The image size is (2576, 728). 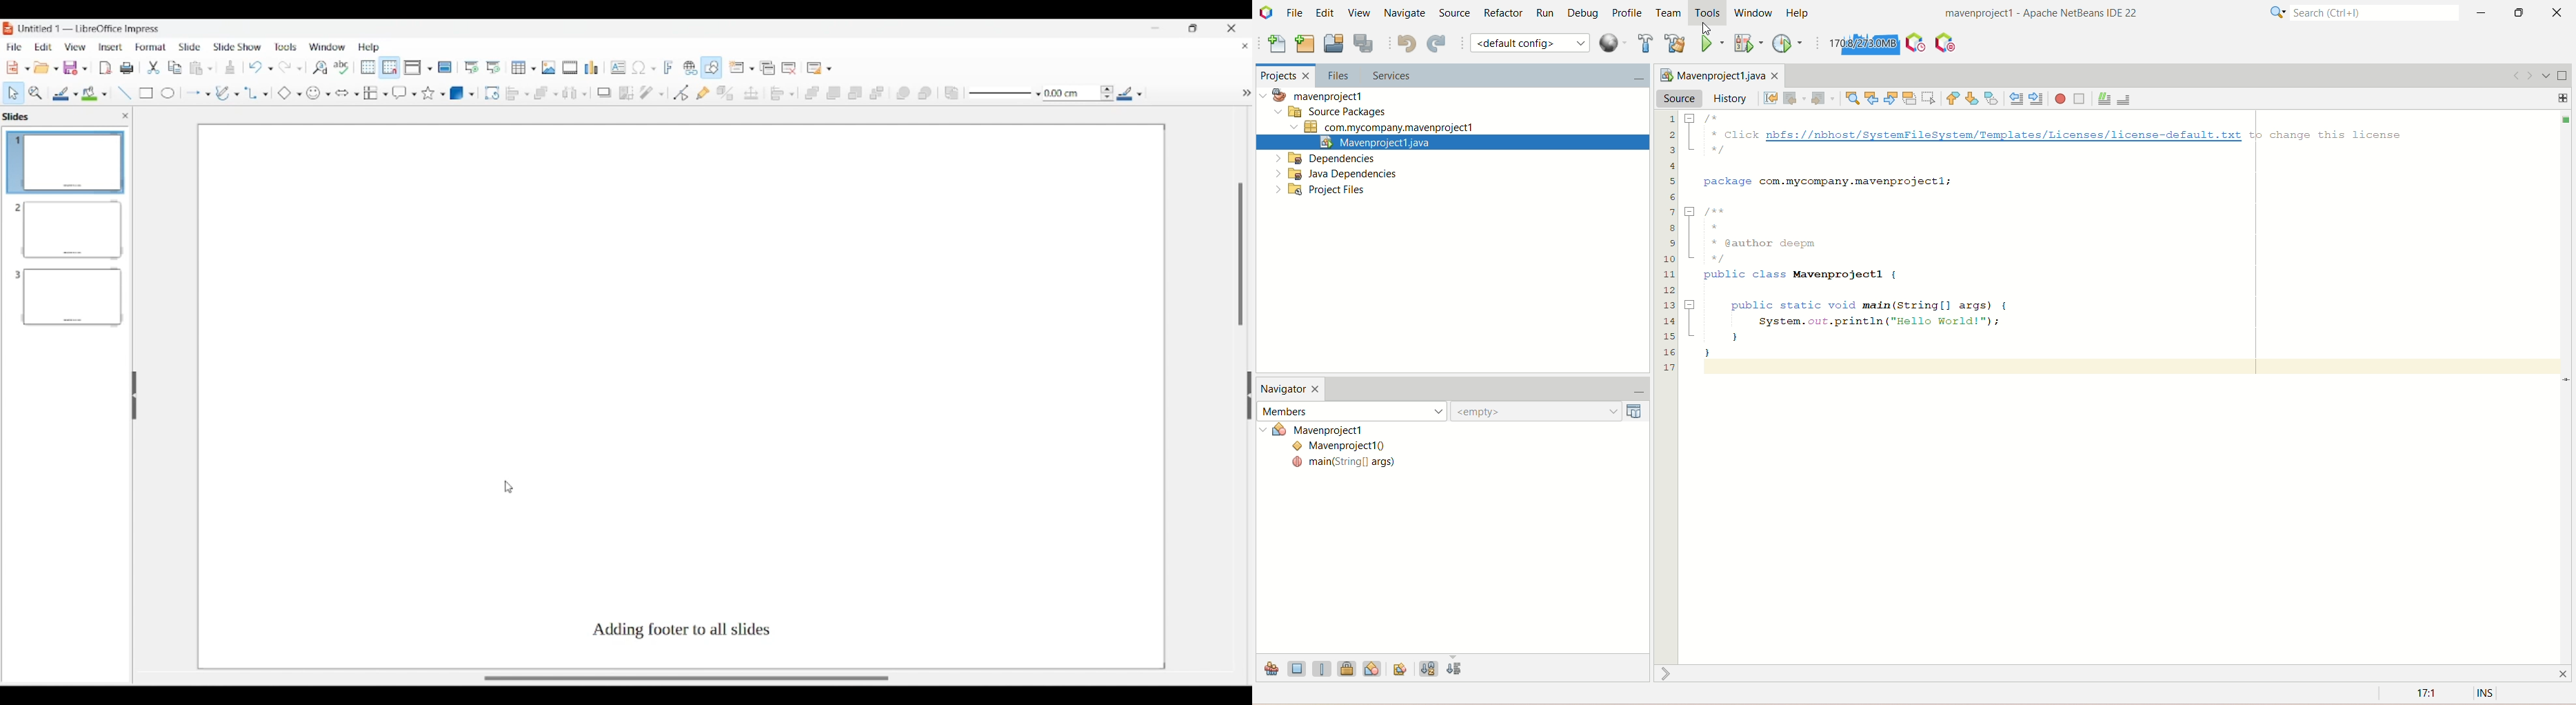 I want to click on New document options, so click(x=18, y=68).